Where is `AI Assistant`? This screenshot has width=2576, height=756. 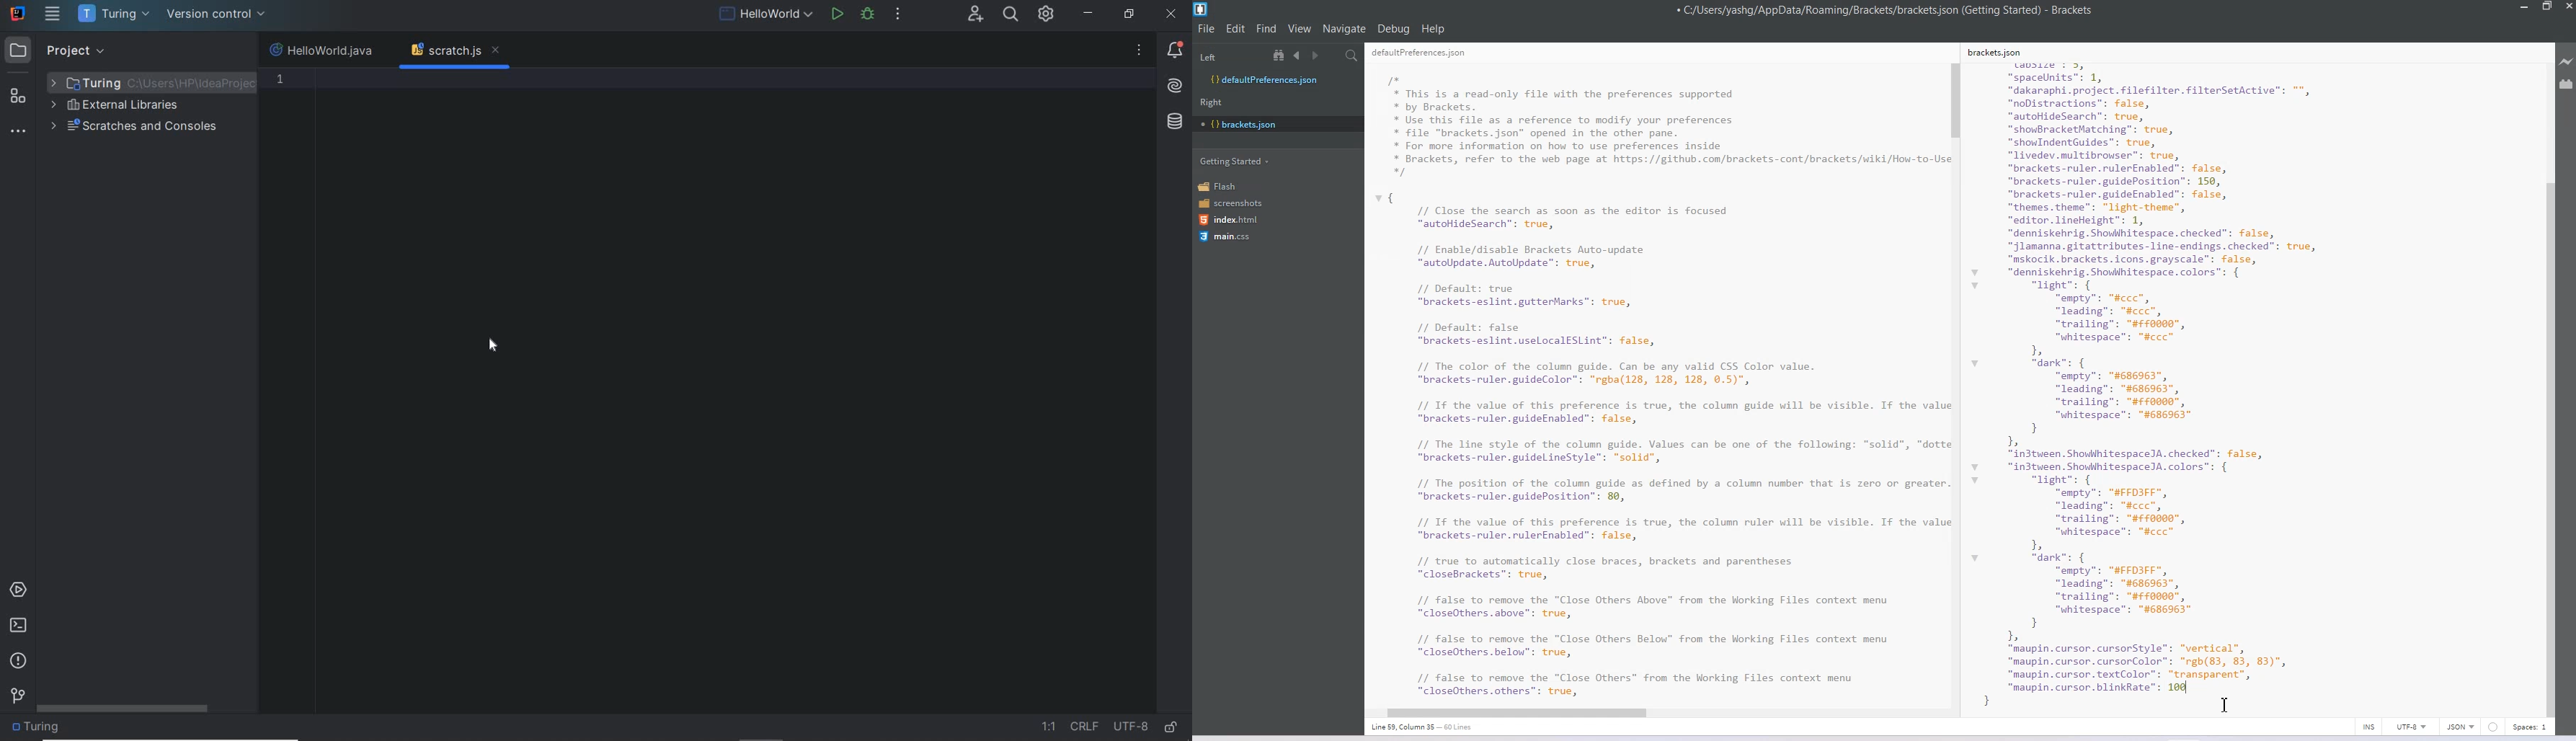 AI Assistant is located at coordinates (1175, 87).